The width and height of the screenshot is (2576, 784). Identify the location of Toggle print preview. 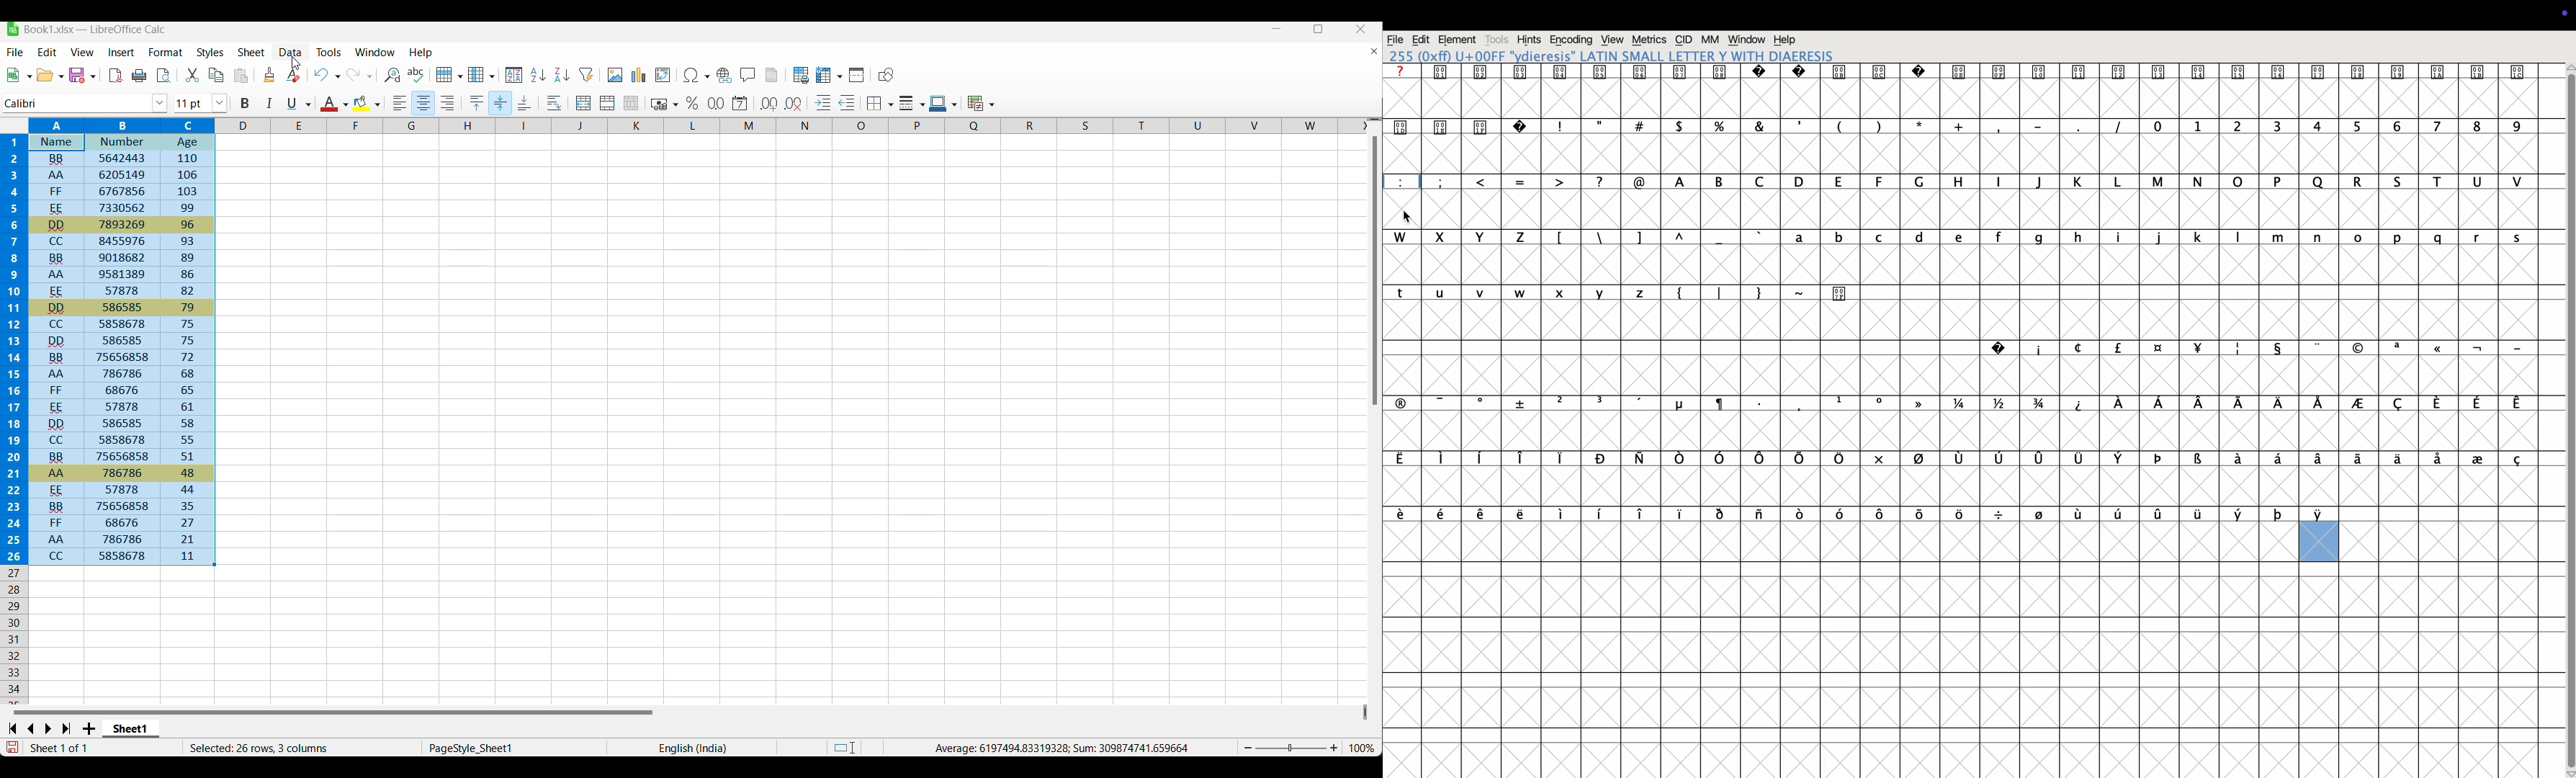
(165, 76).